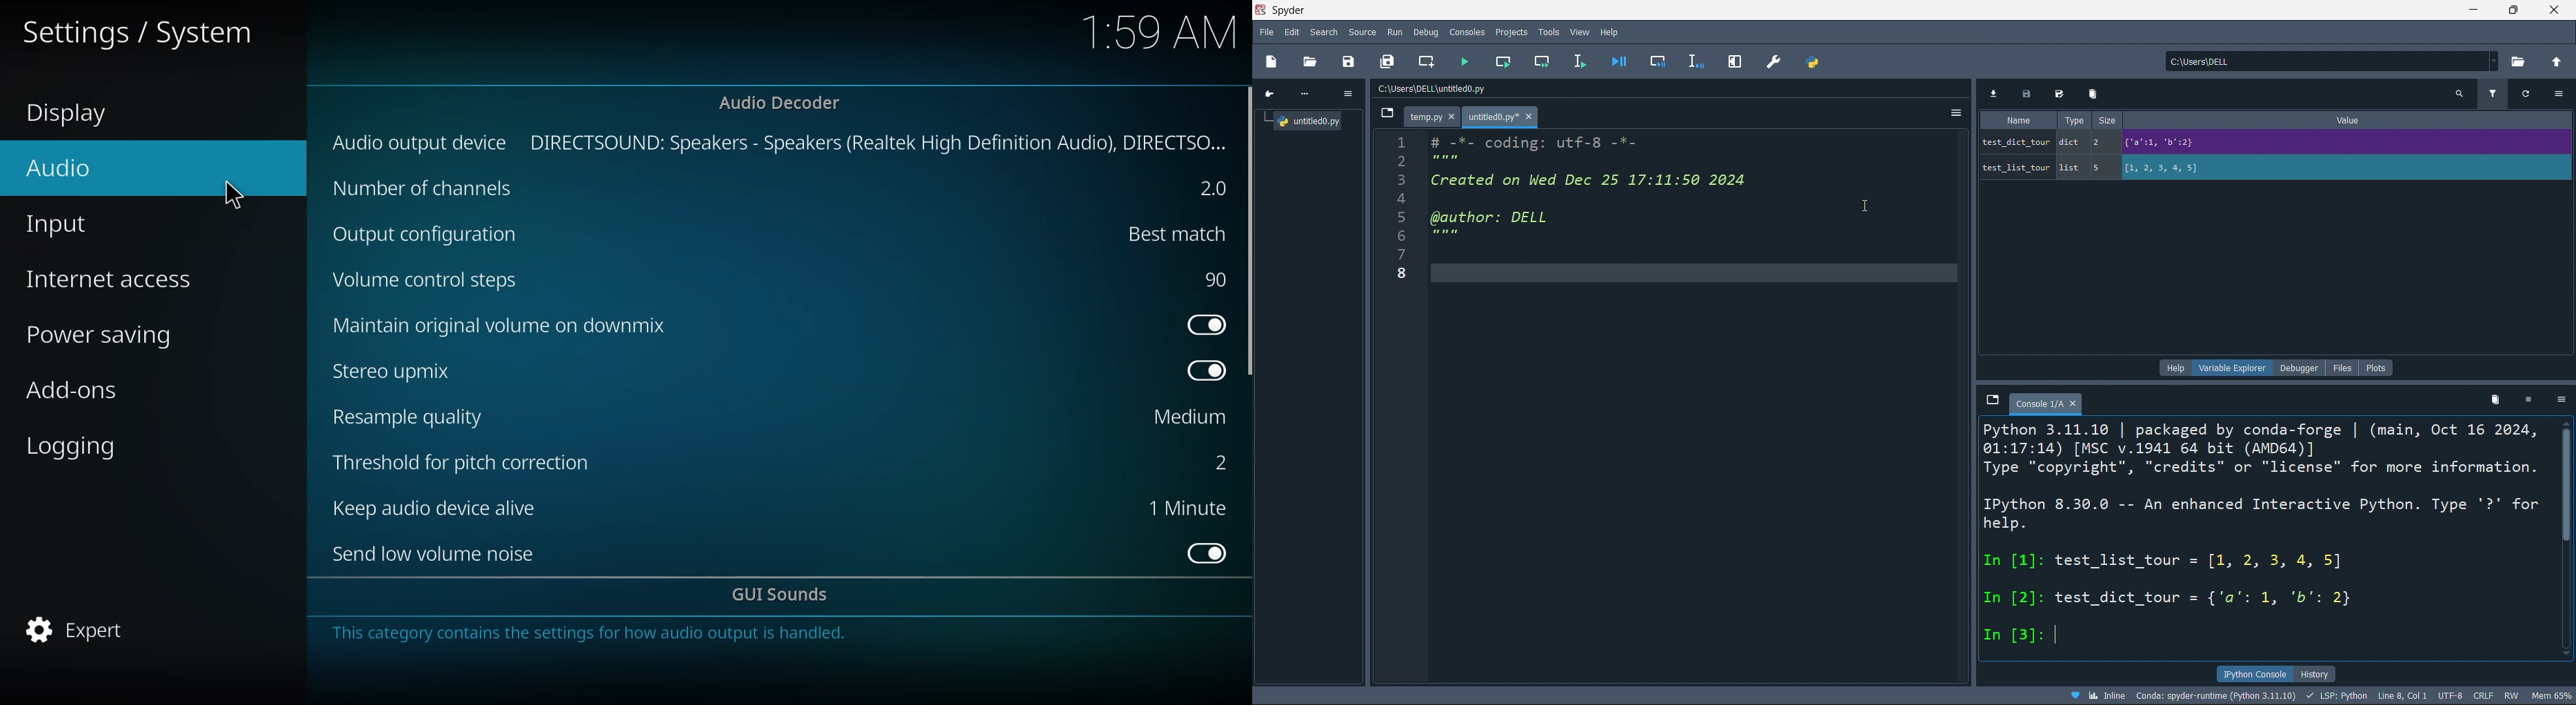 This screenshot has height=728, width=2576. What do you see at coordinates (108, 336) in the screenshot?
I see `power saving` at bounding box center [108, 336].